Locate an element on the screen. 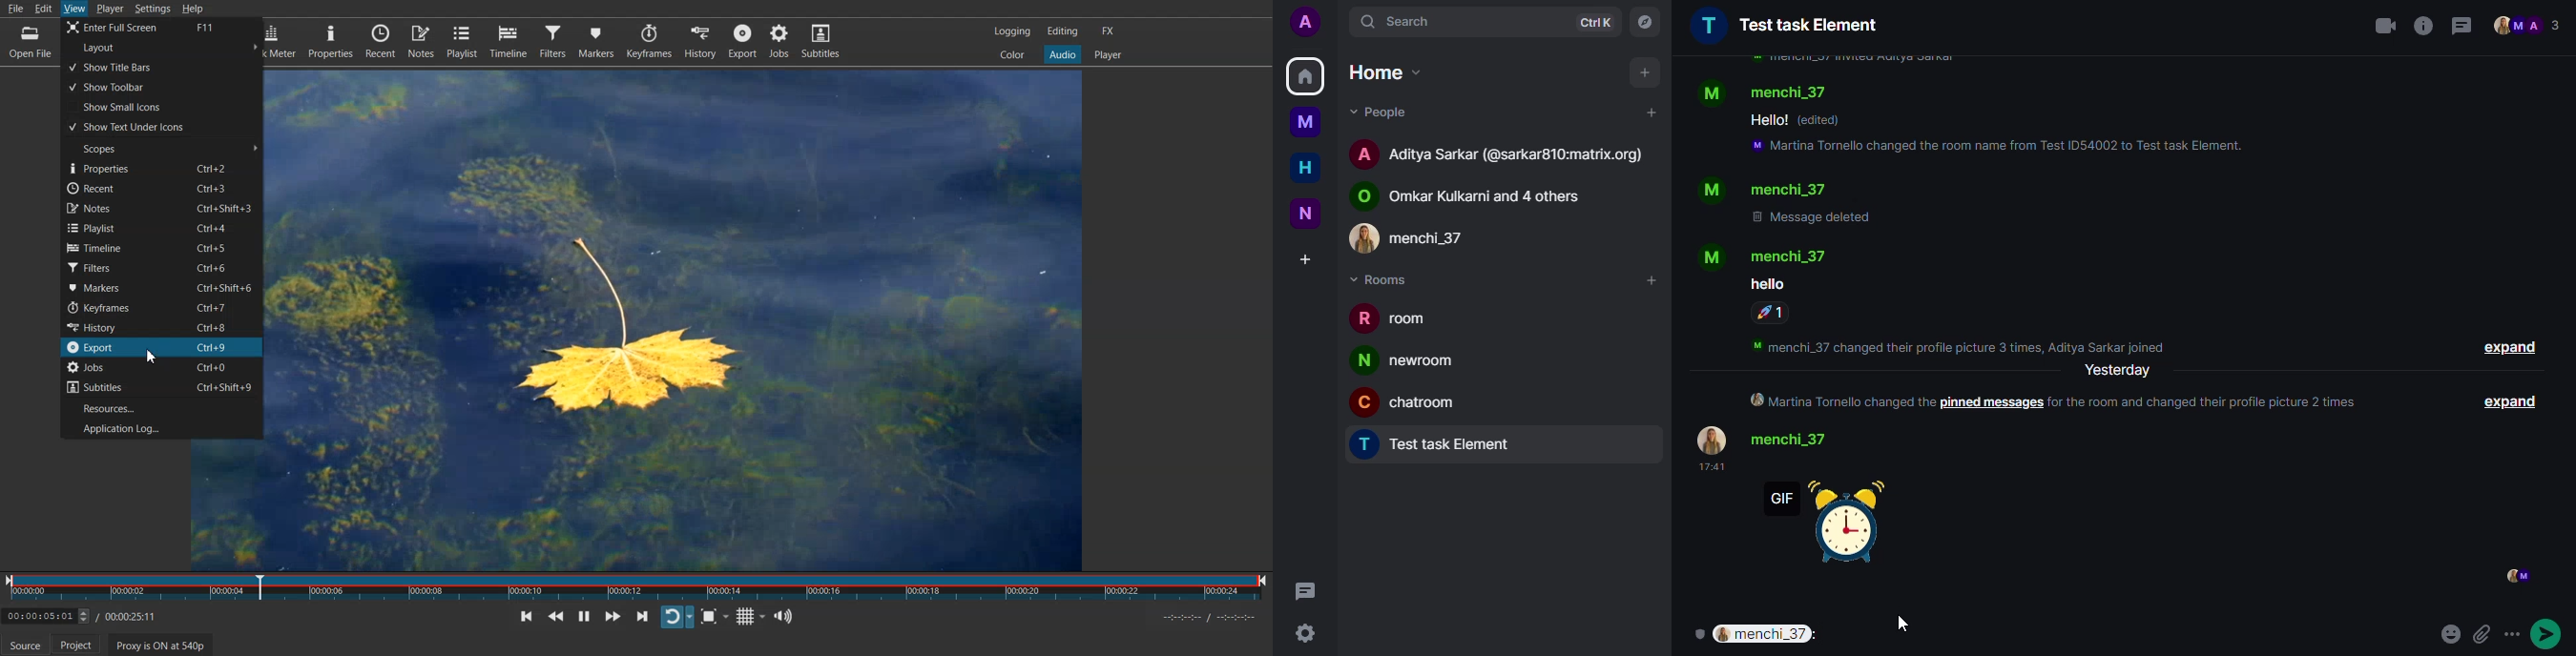 The image size is (2576, 672). Peak meter is located at coordinates (284, 40).